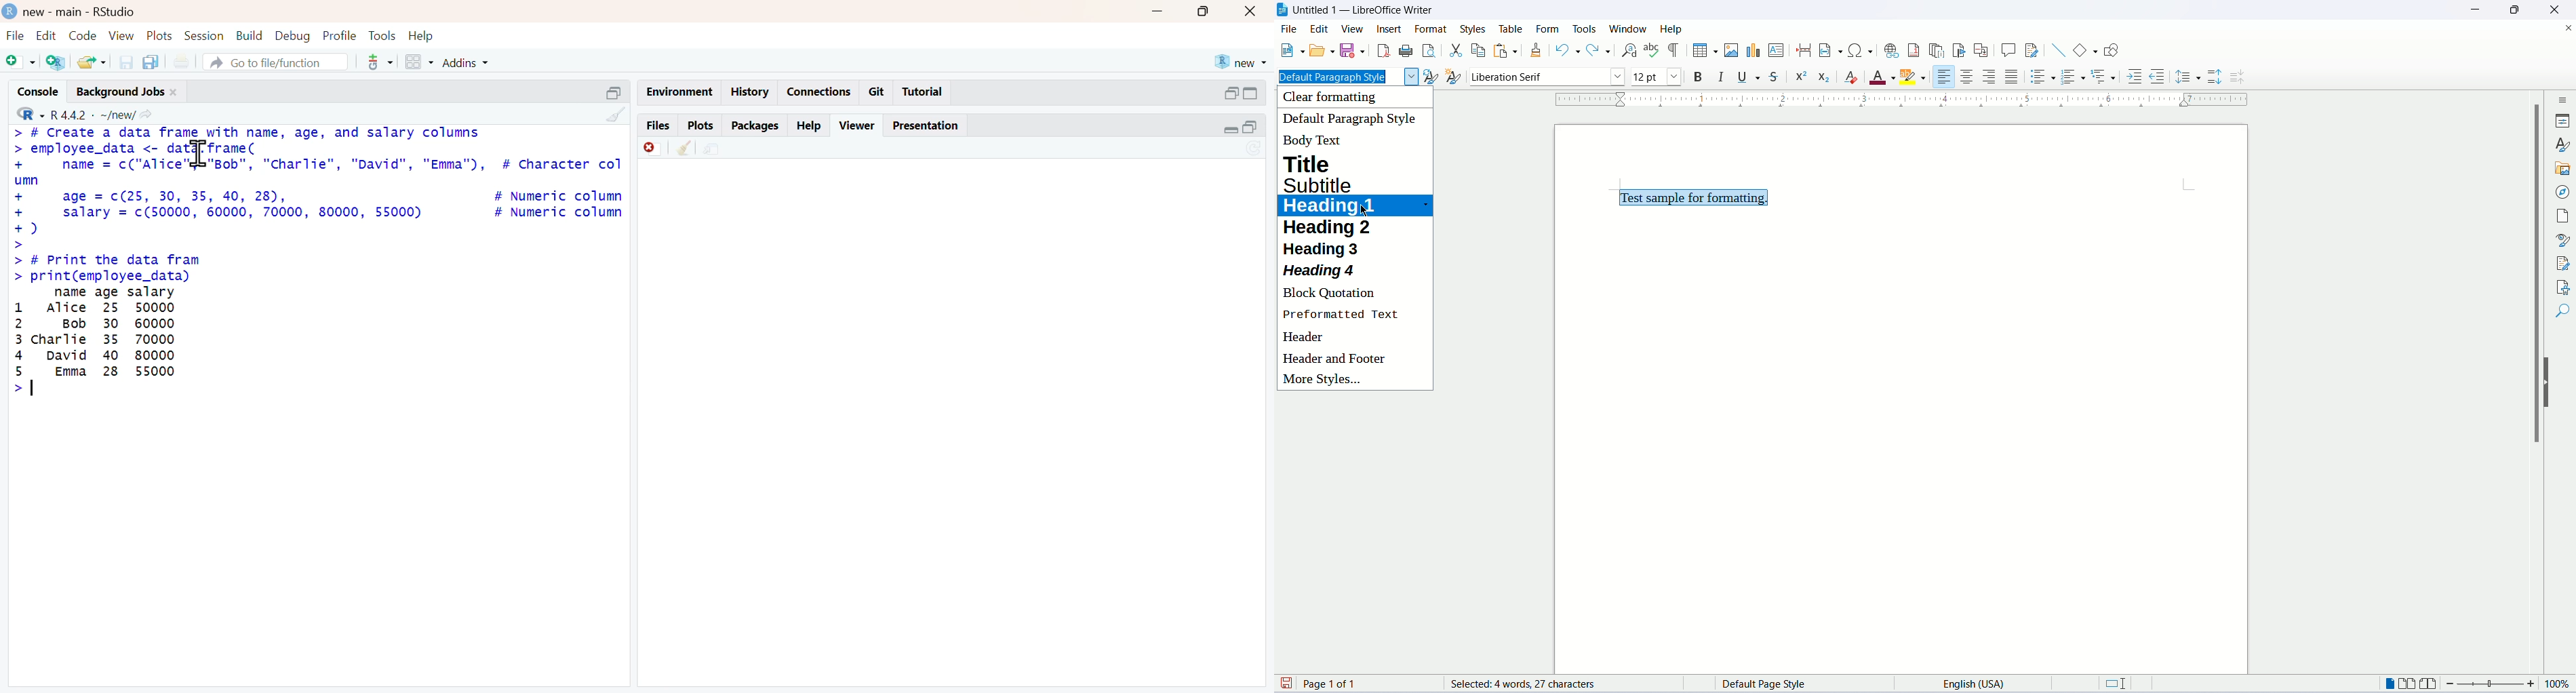 This screenshot has width=2576, height=700. What do you see at coordinates (200, 154) in the screenshot?
I see `cursor` at bounding box center [200, 154].